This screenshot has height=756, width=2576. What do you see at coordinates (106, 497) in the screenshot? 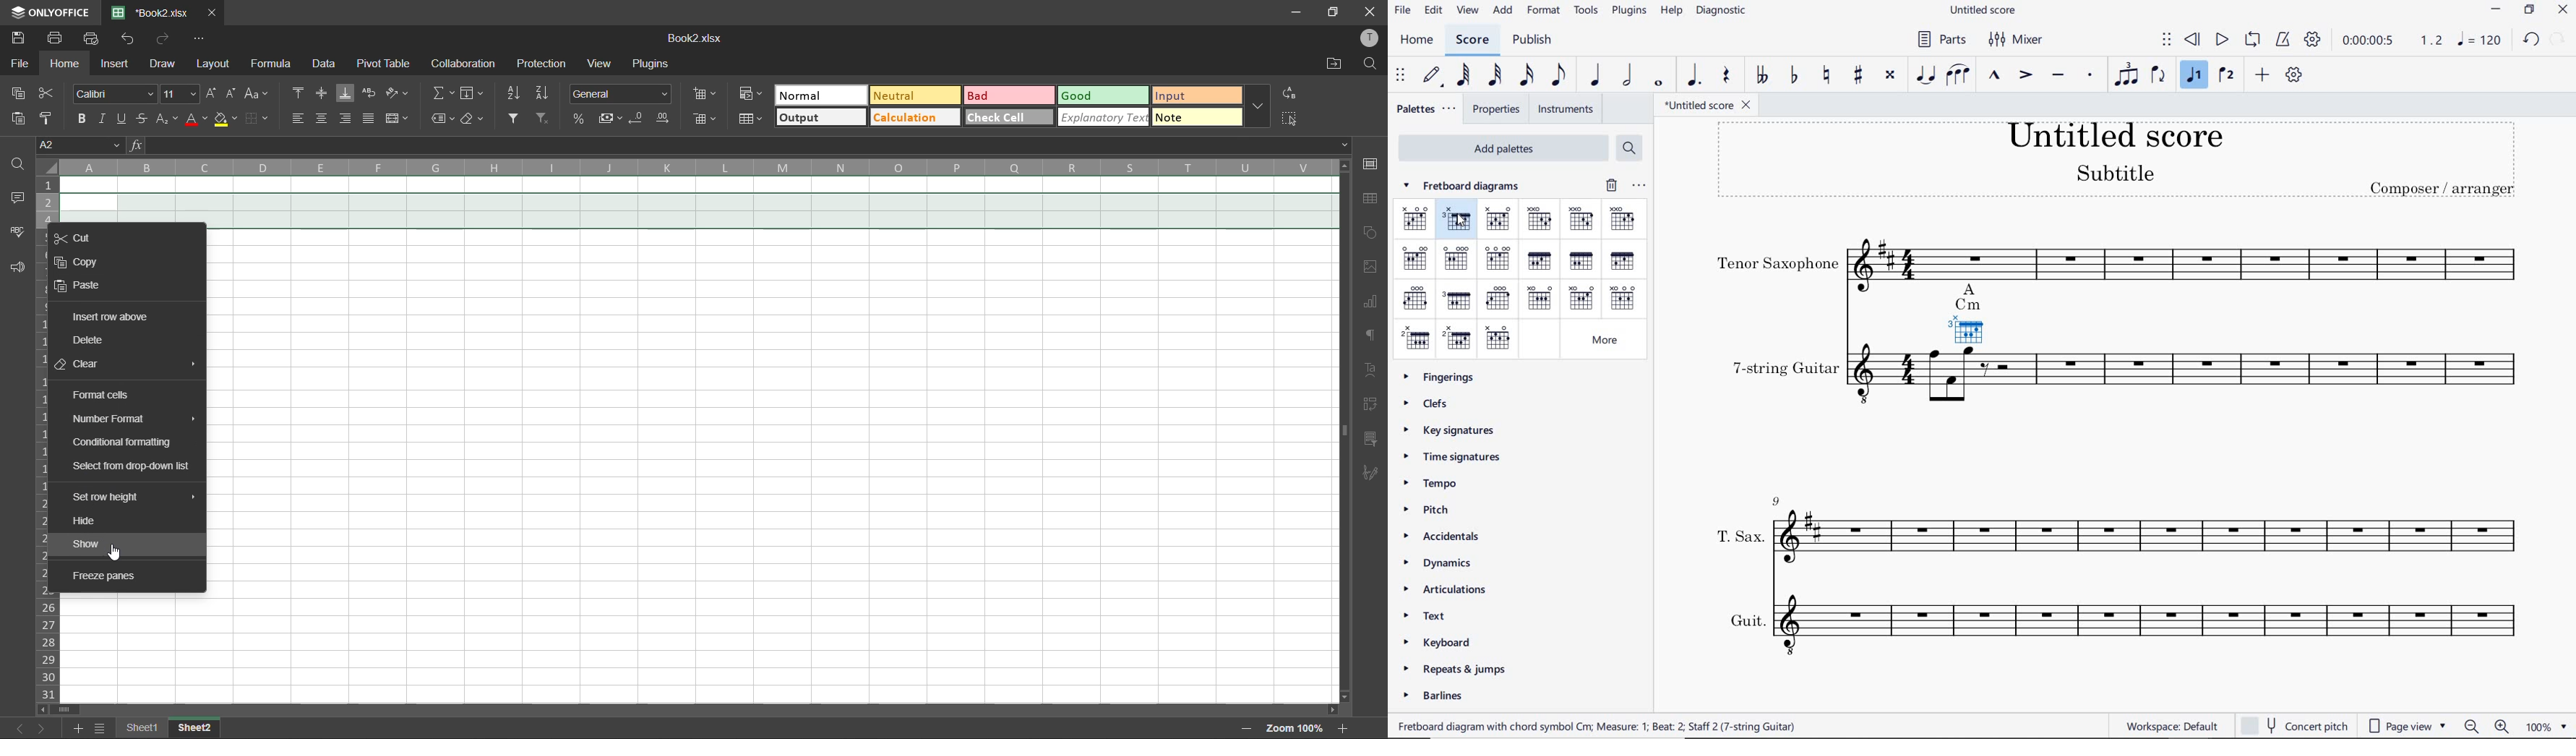
I see `set row height` at bounding box center [106, 497].